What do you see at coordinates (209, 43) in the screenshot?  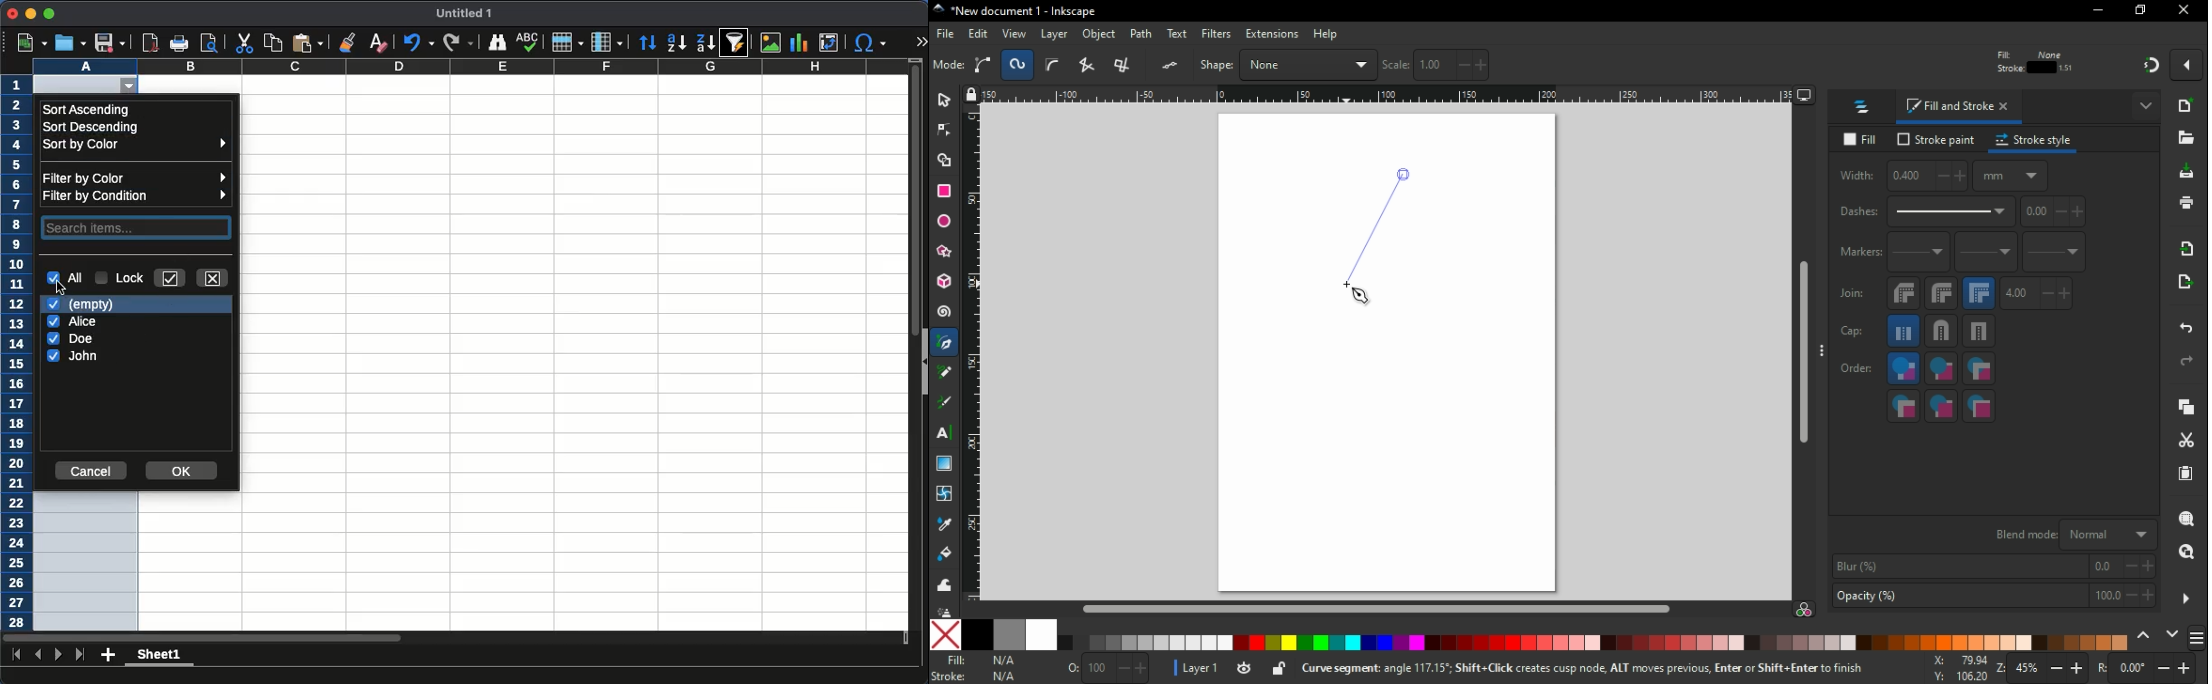 I see `print preview` at bounding box center [209, 43].